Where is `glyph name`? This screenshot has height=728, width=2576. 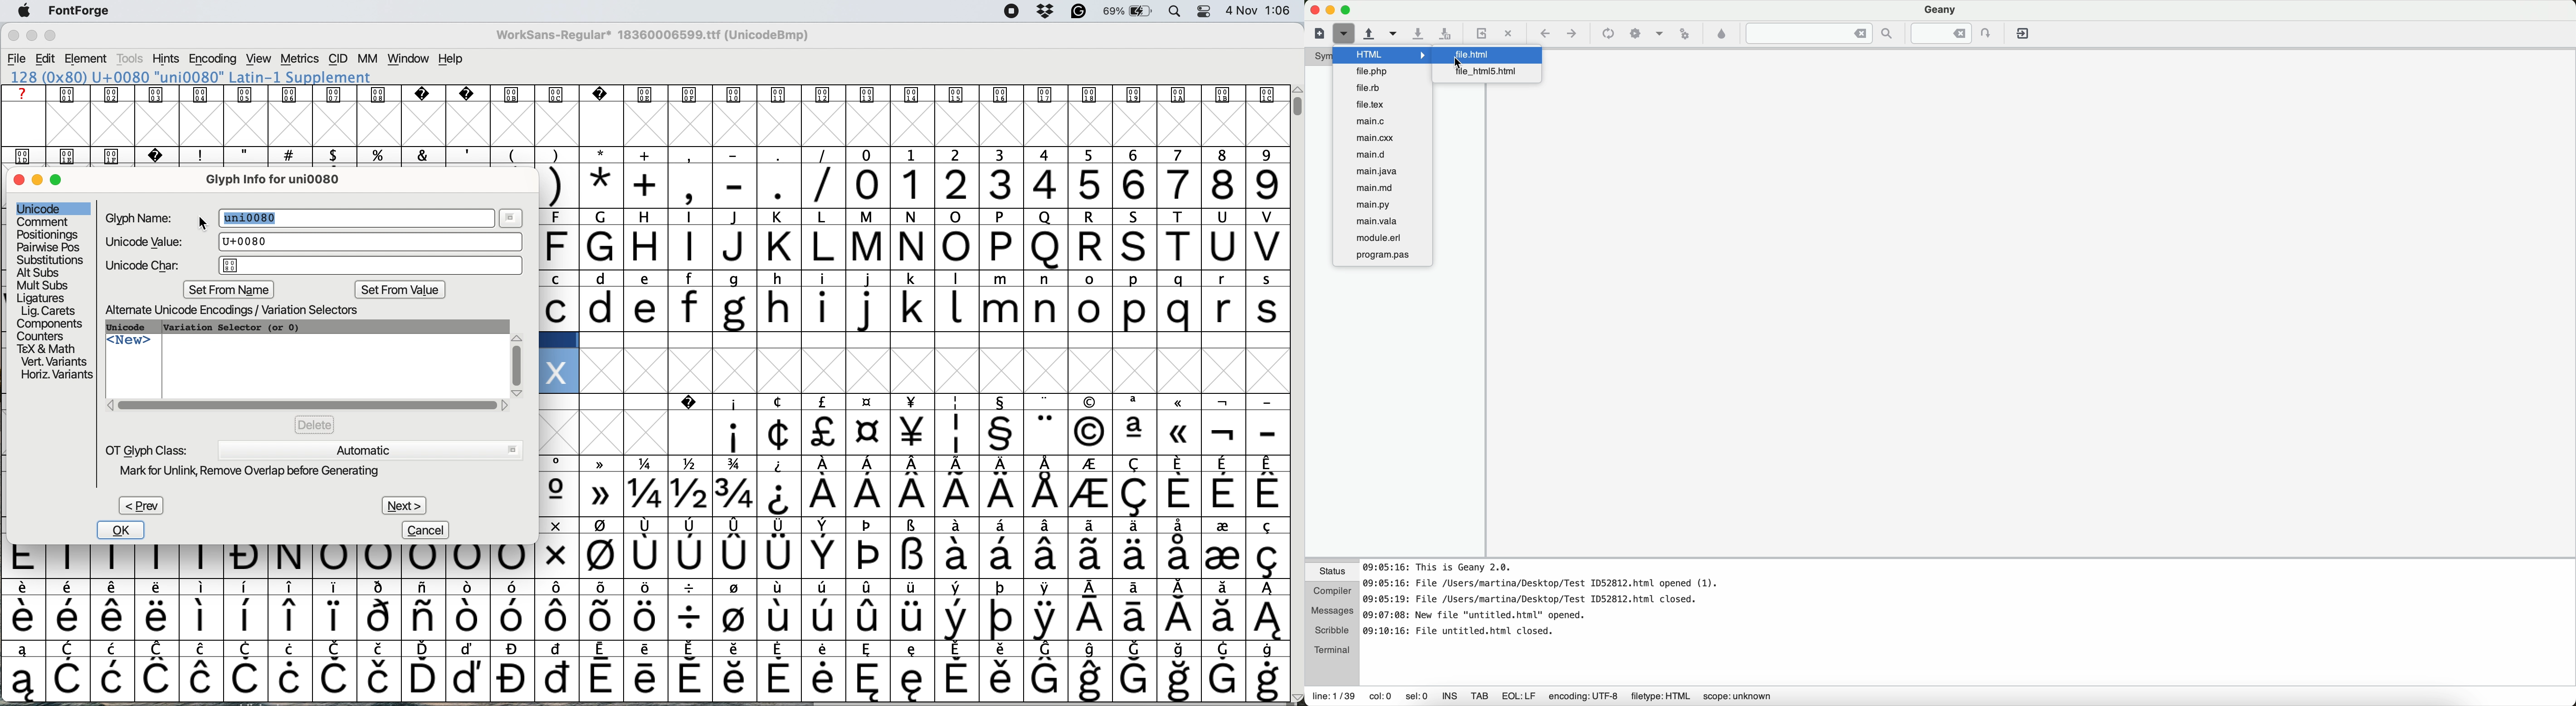
glyph name is located at coordinates (142, 218).